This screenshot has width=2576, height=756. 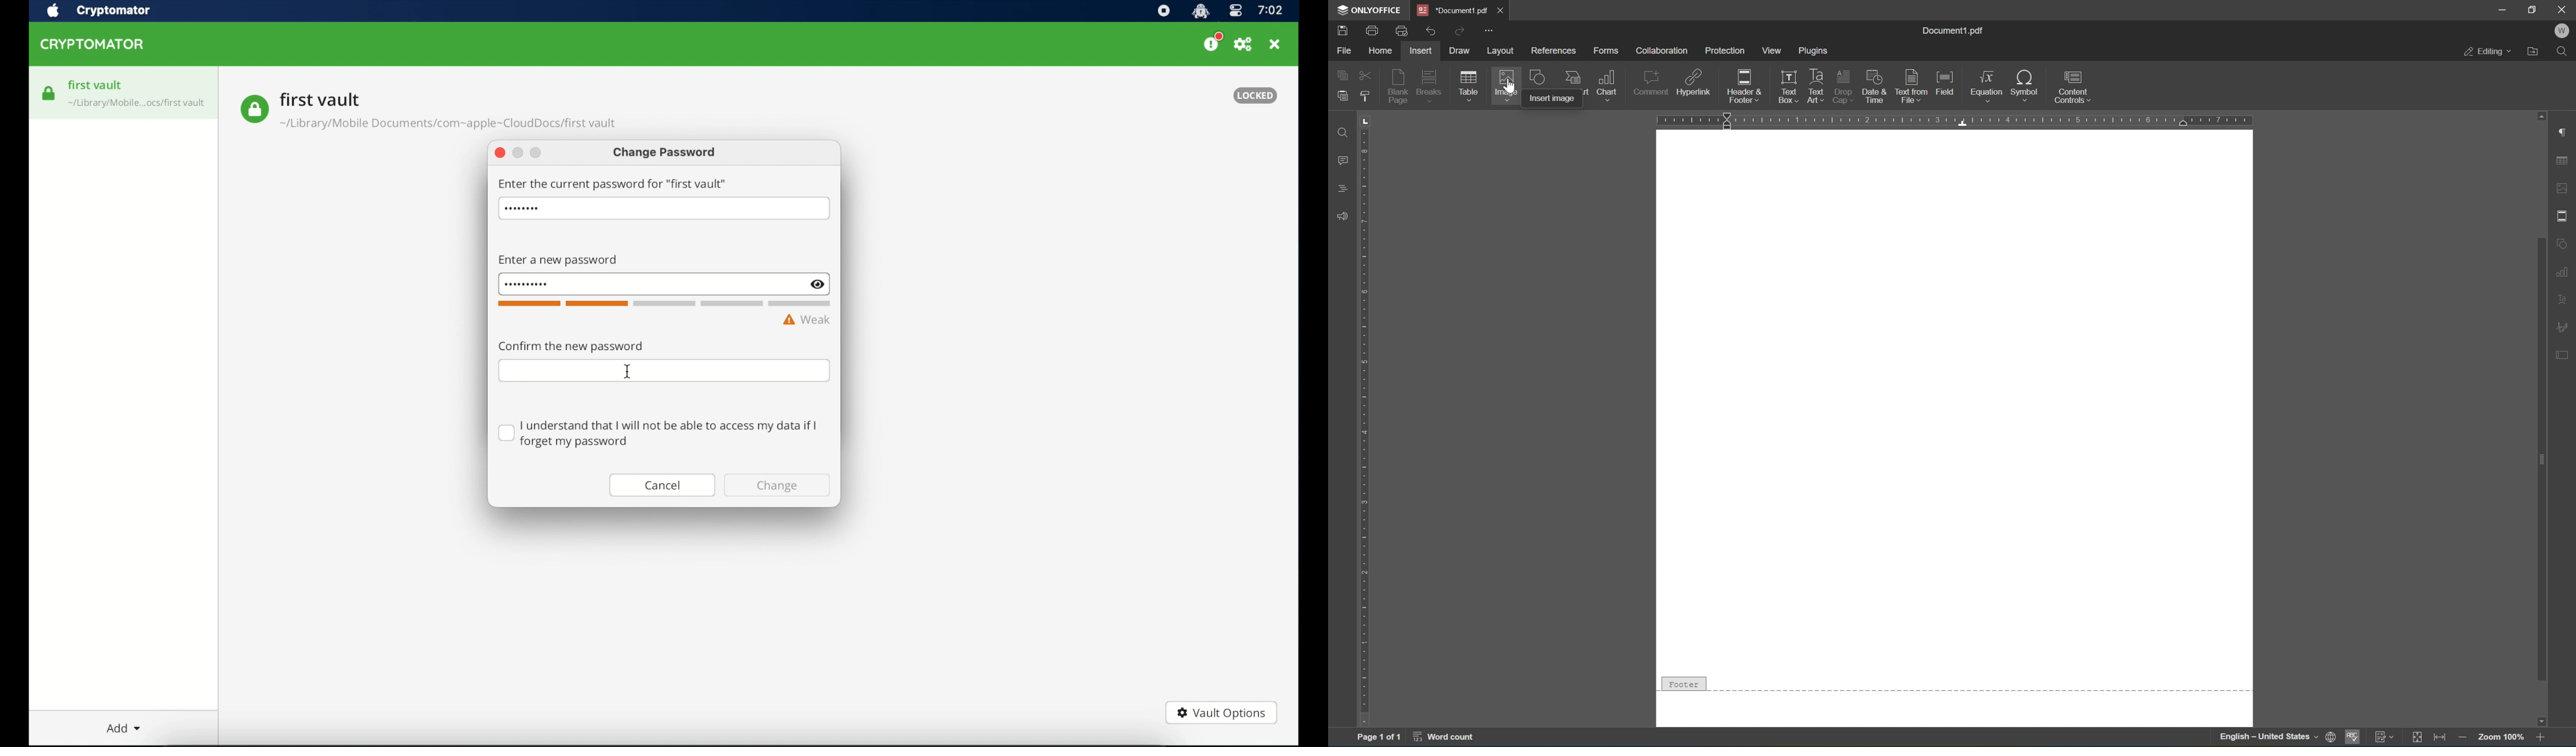 I want to click on references, so click(x=1551, y=52).